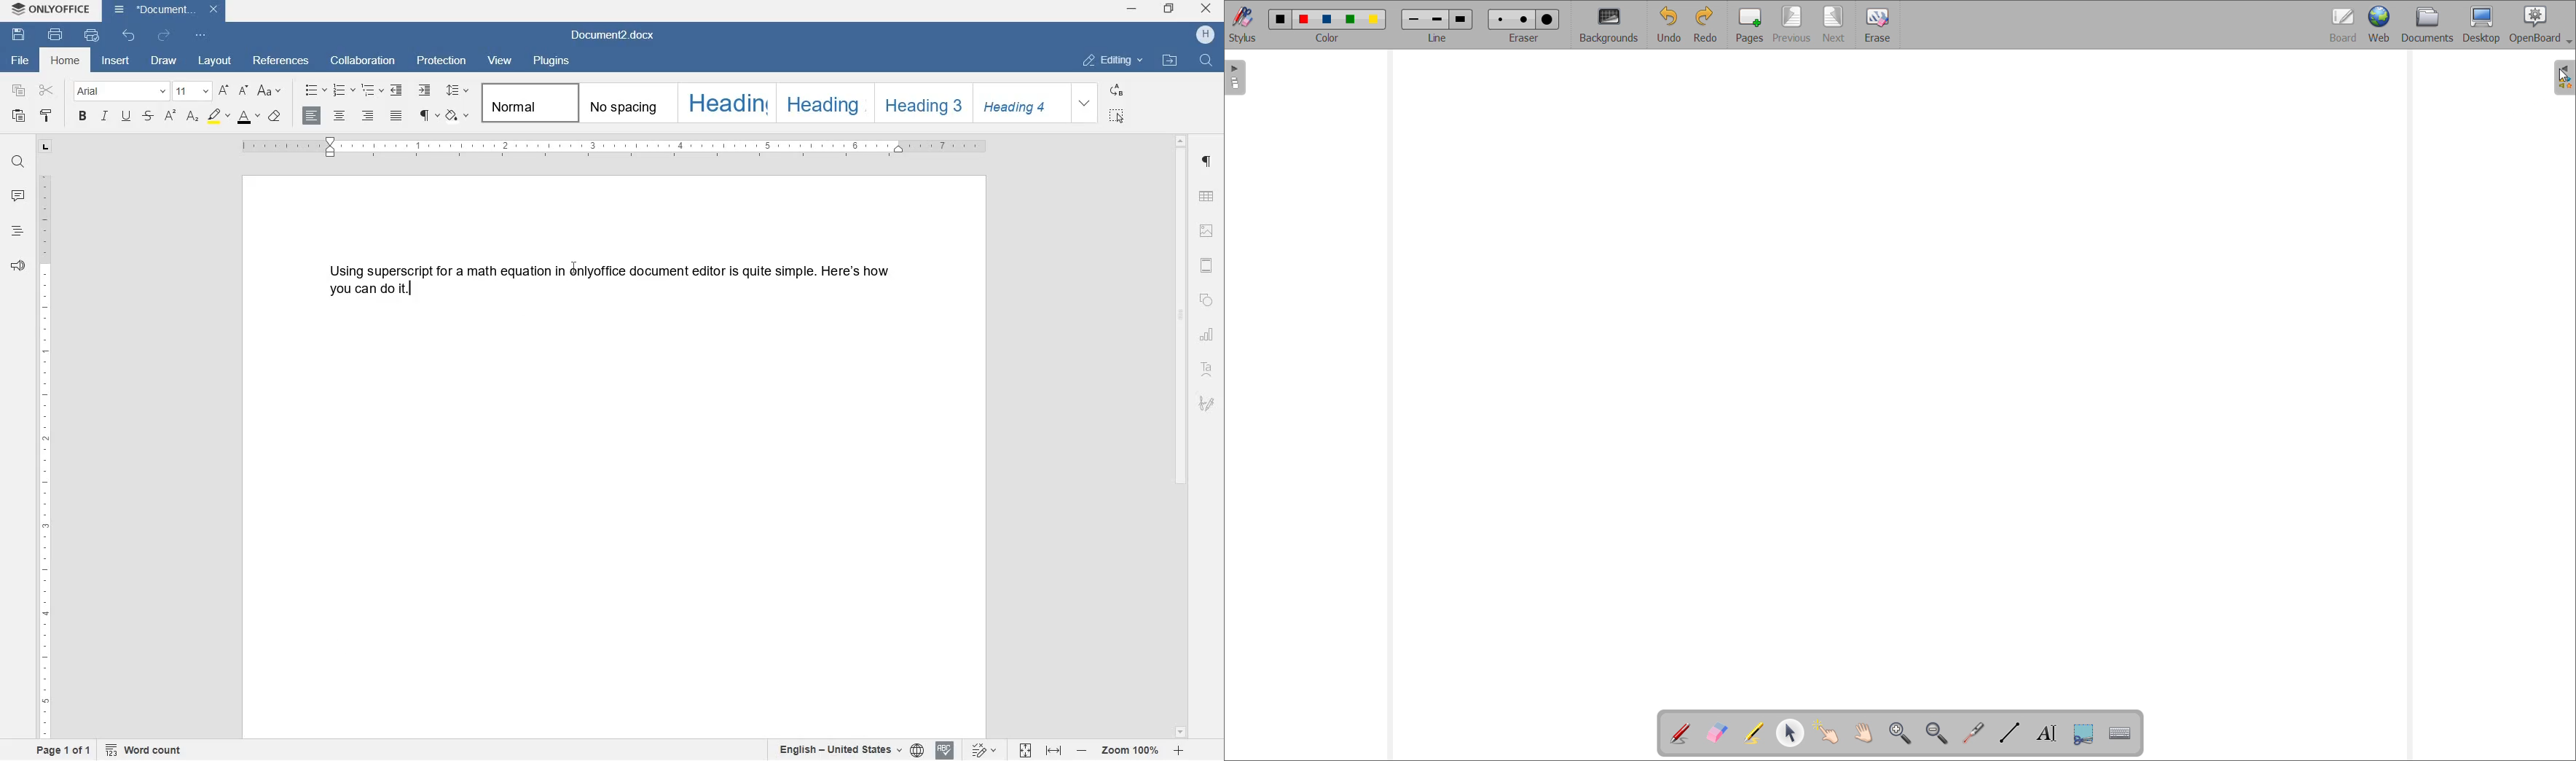 This screenshot has width=2576, height=784. What do you see at coordinates (980, 751) in the screenshot?
I see `track changes` at bounding box center [980, 751].